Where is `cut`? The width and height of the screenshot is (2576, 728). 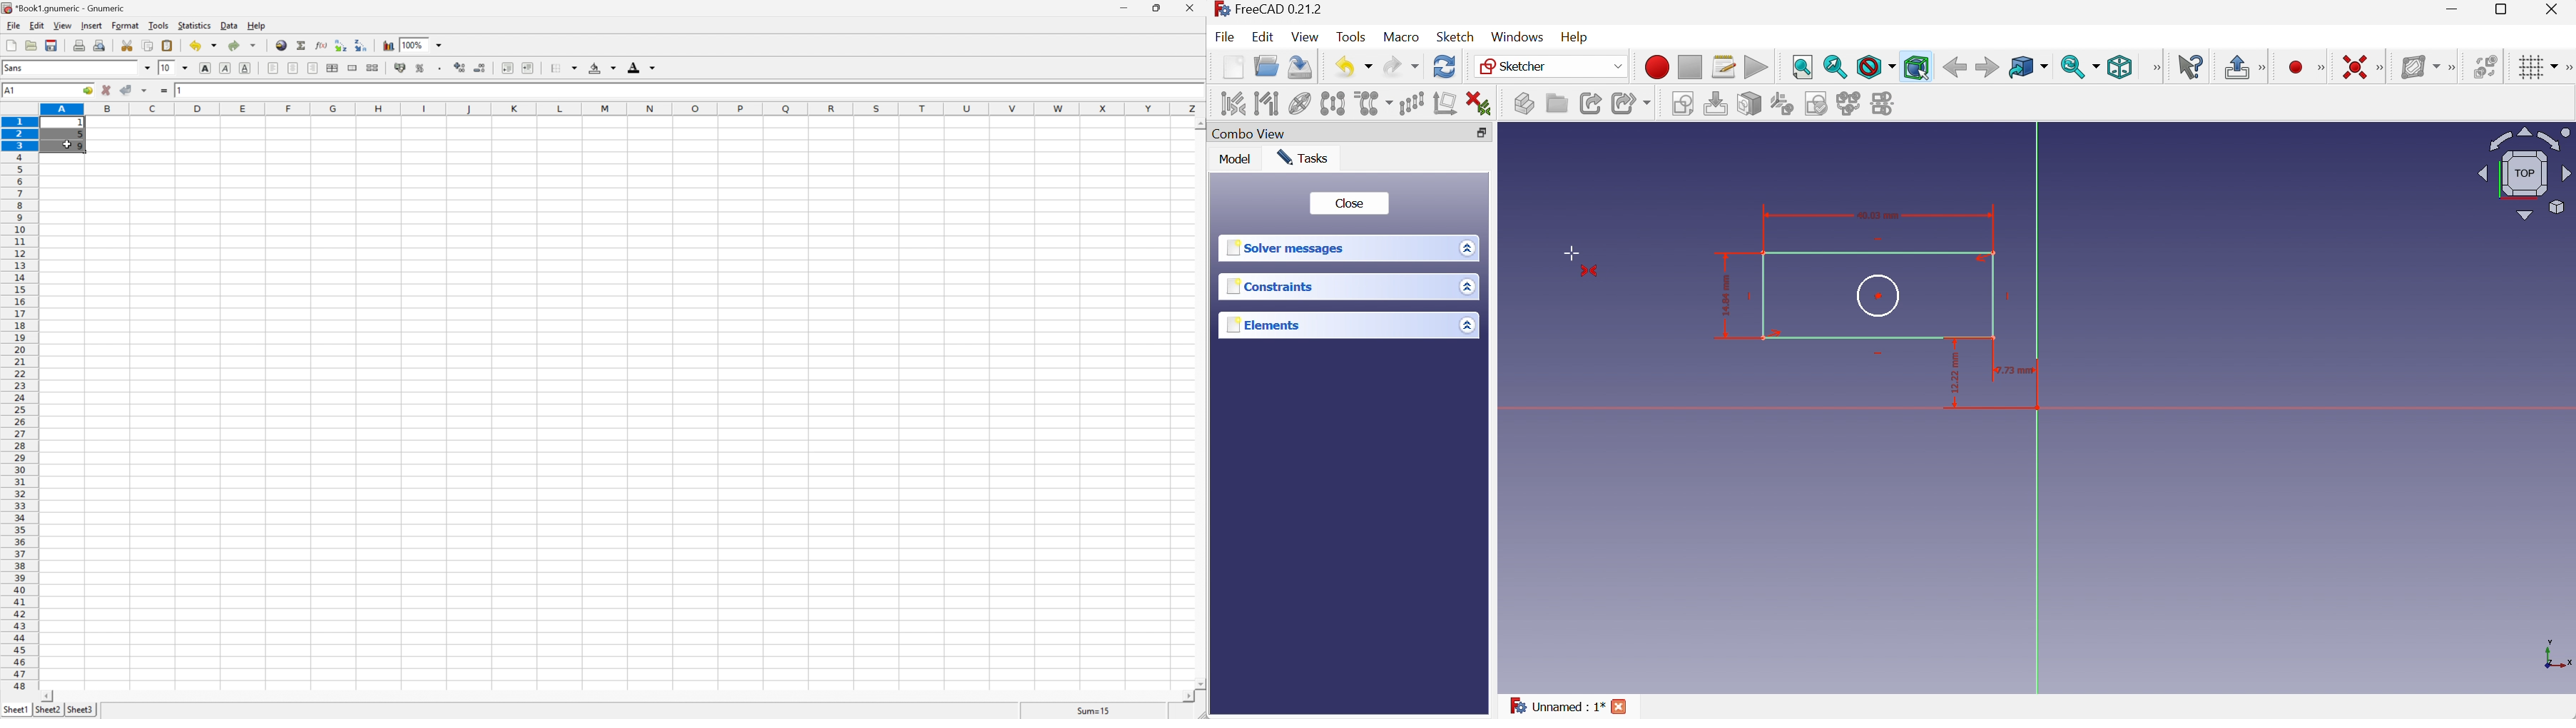 cut is located at coordinates (127, 45).